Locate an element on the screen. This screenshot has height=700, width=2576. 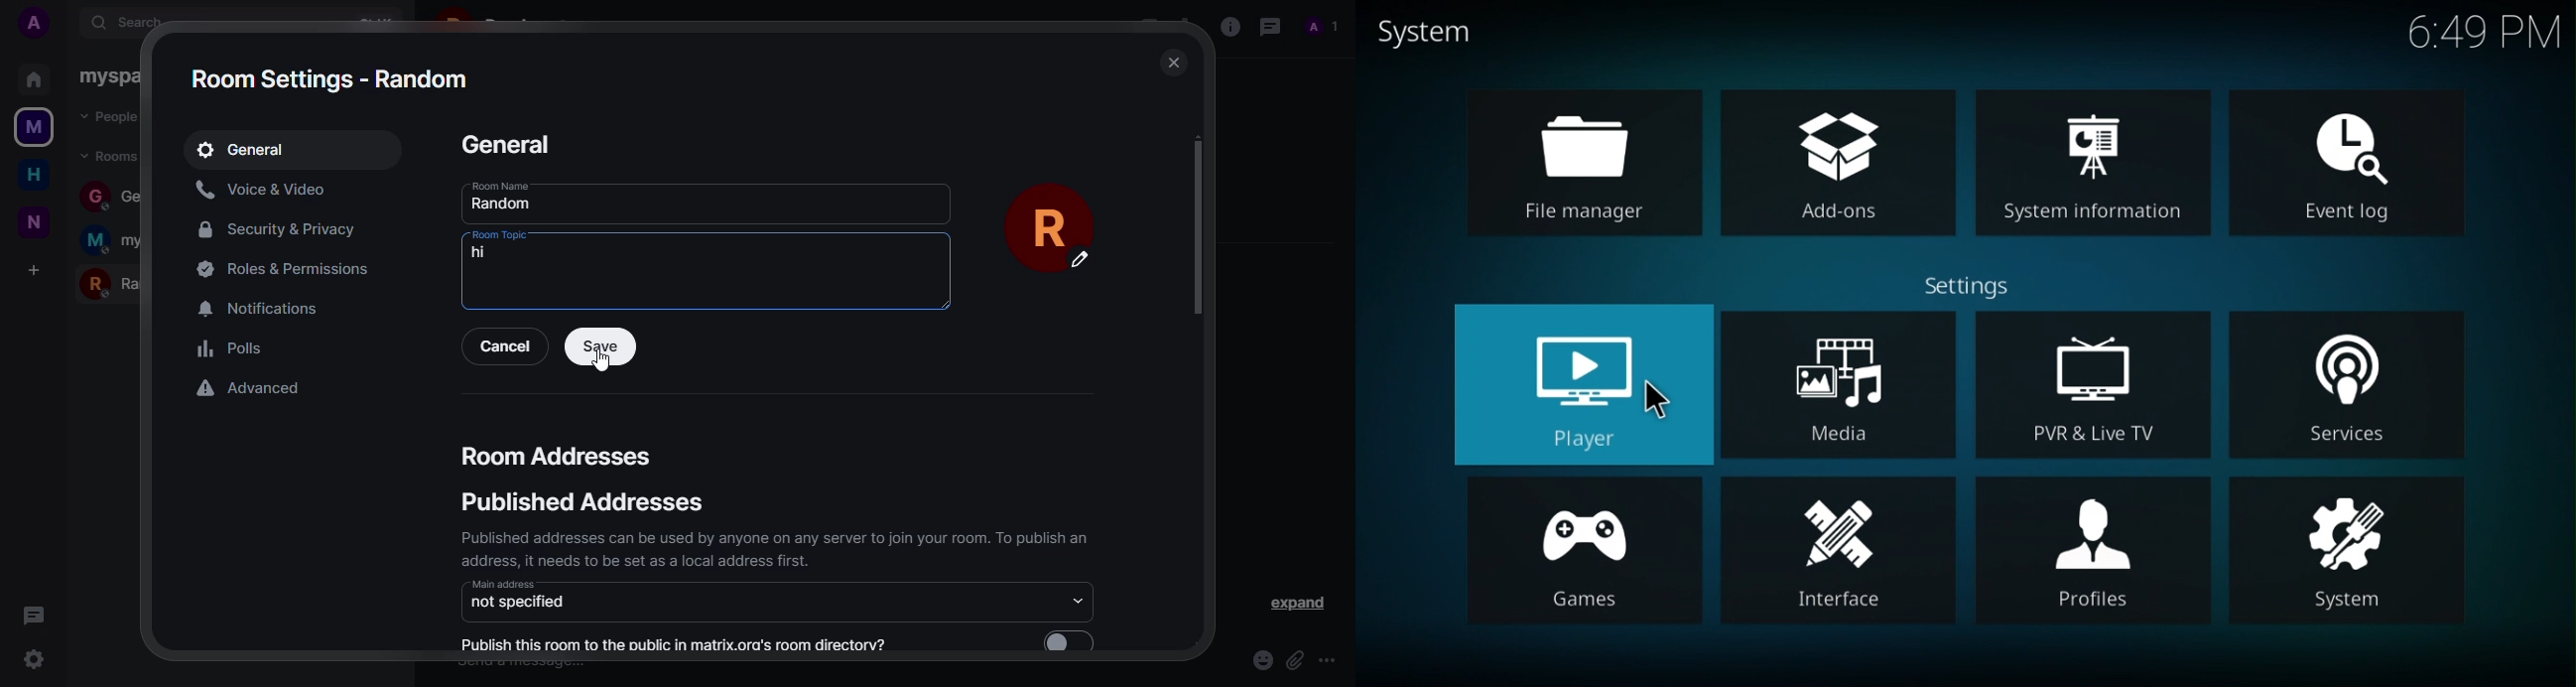
random is located at coordinates (120, 281).